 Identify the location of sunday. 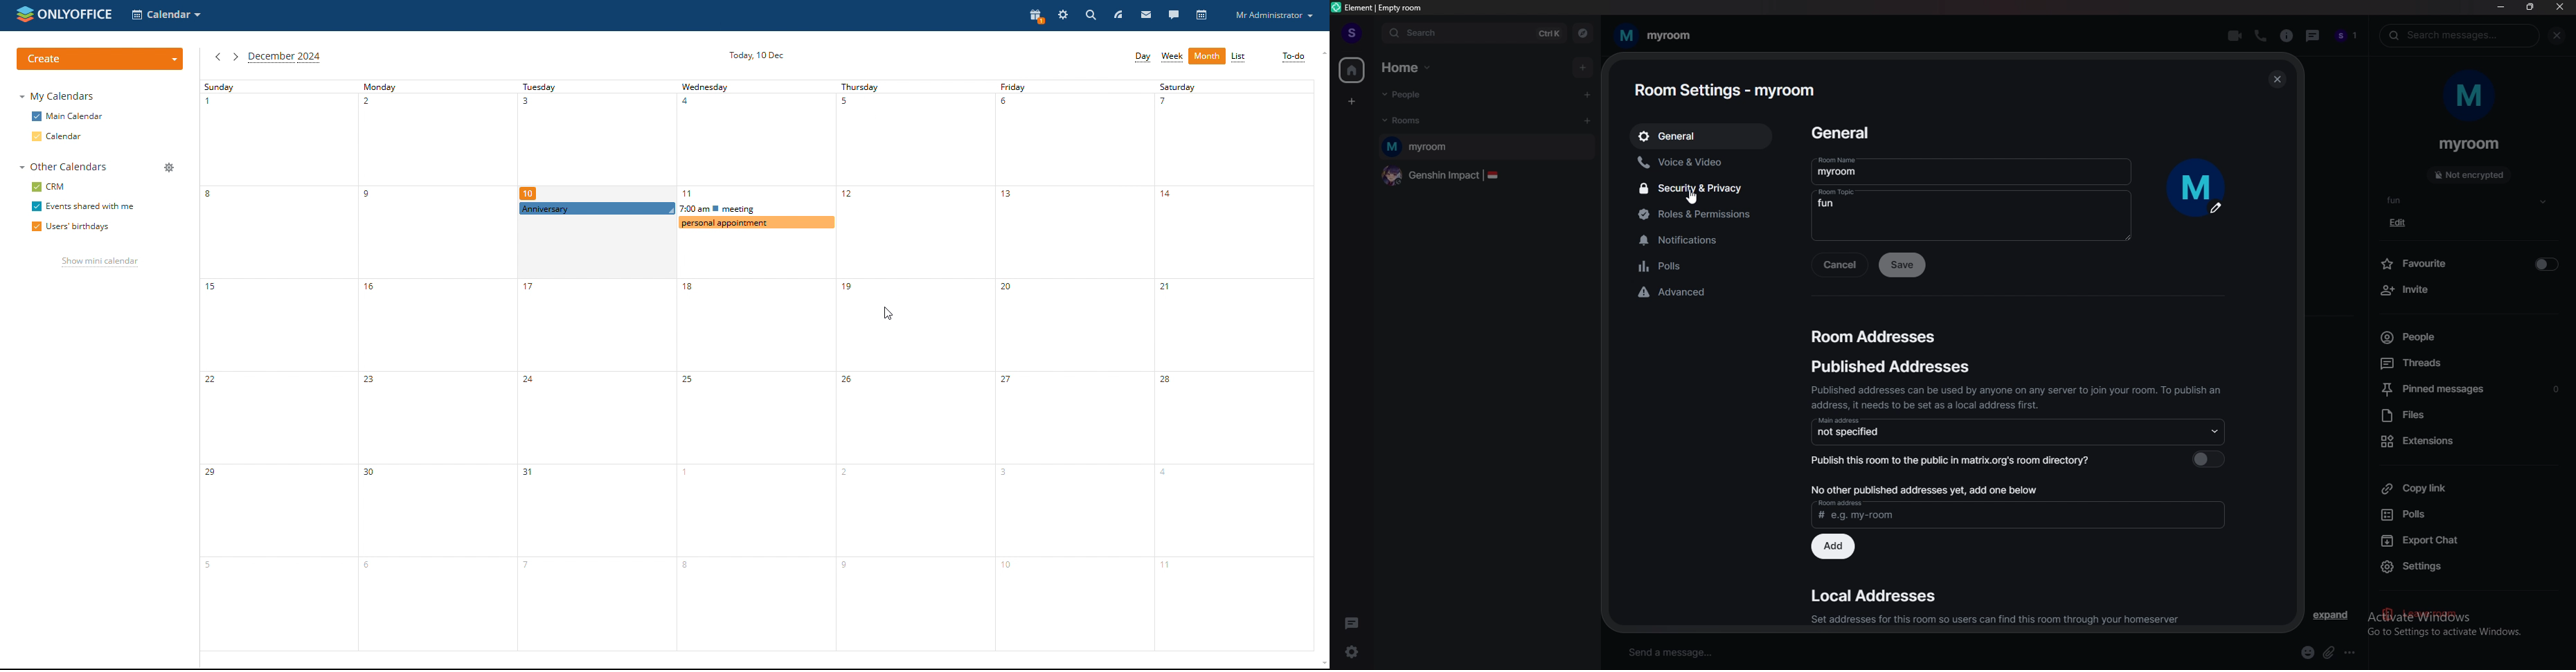
(278, 365).